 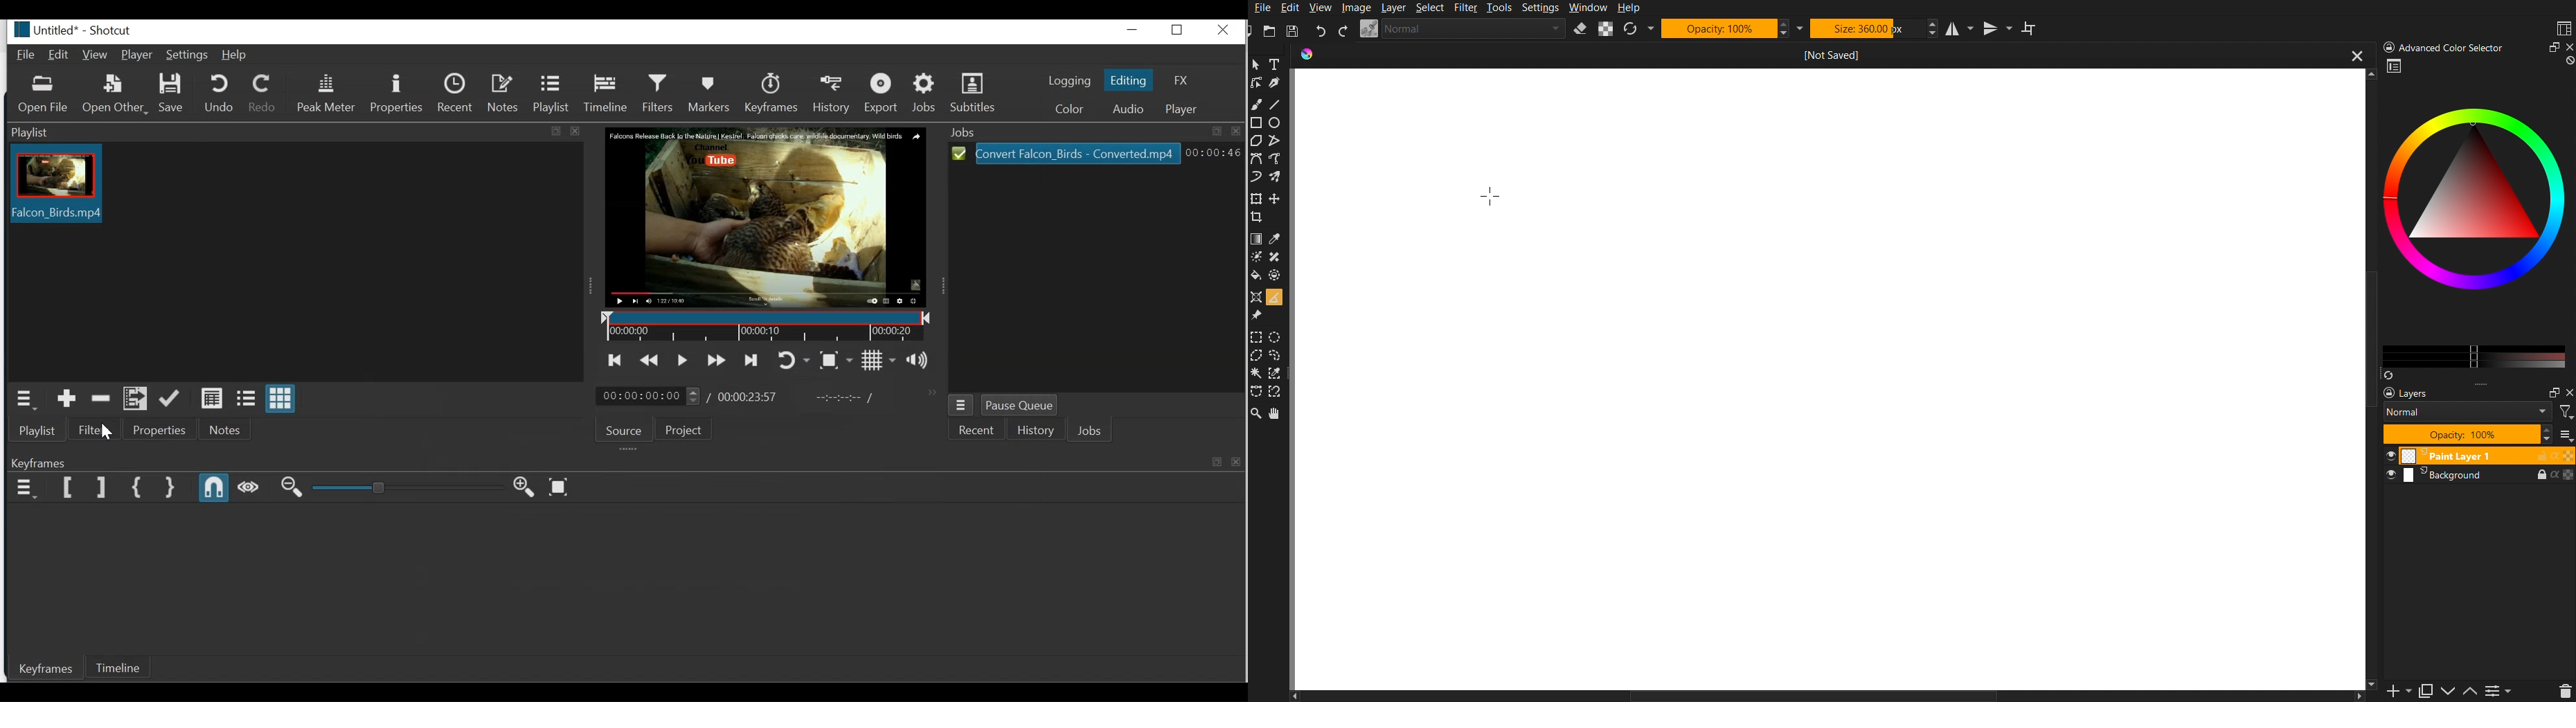 What do you see at coordinates (77, 30) in the screenshot?
I see `Untitled* - Shortcut(File details)` at bounding box center [77, 30].